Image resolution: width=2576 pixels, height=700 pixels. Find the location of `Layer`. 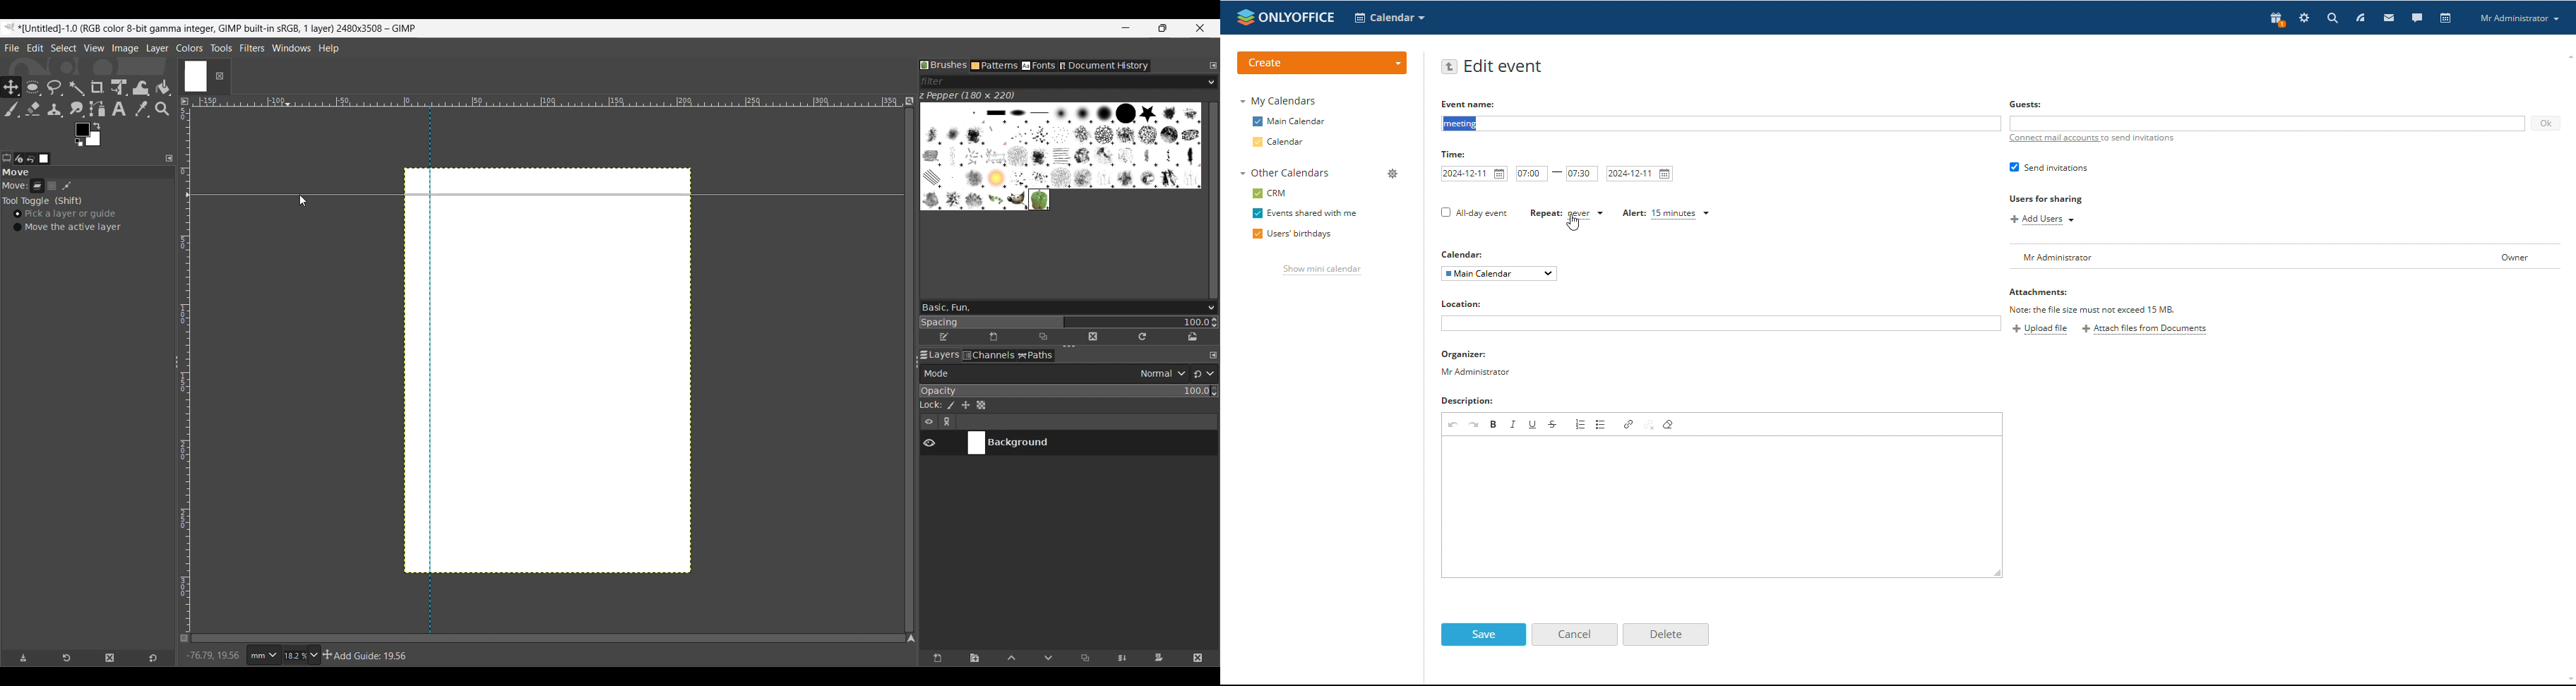

Layer is located at coordinates (37, 188).